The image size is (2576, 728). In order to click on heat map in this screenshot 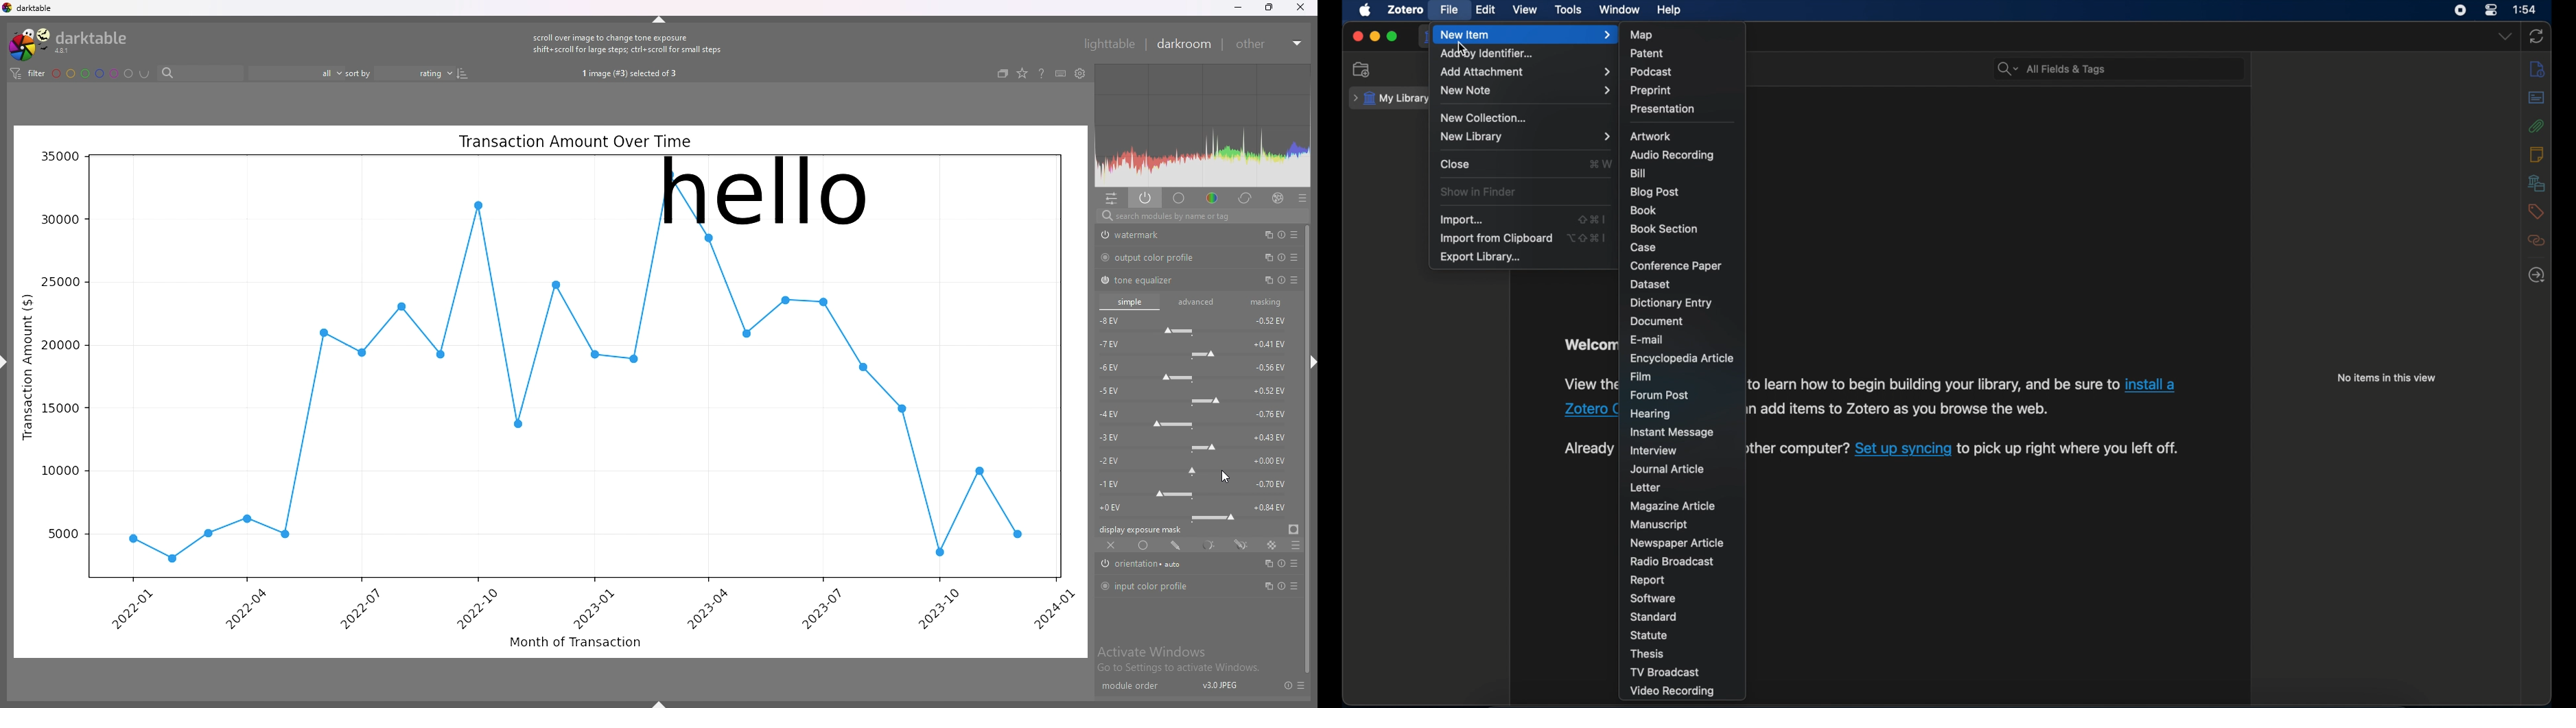, I will do `click(1203, 125)`.